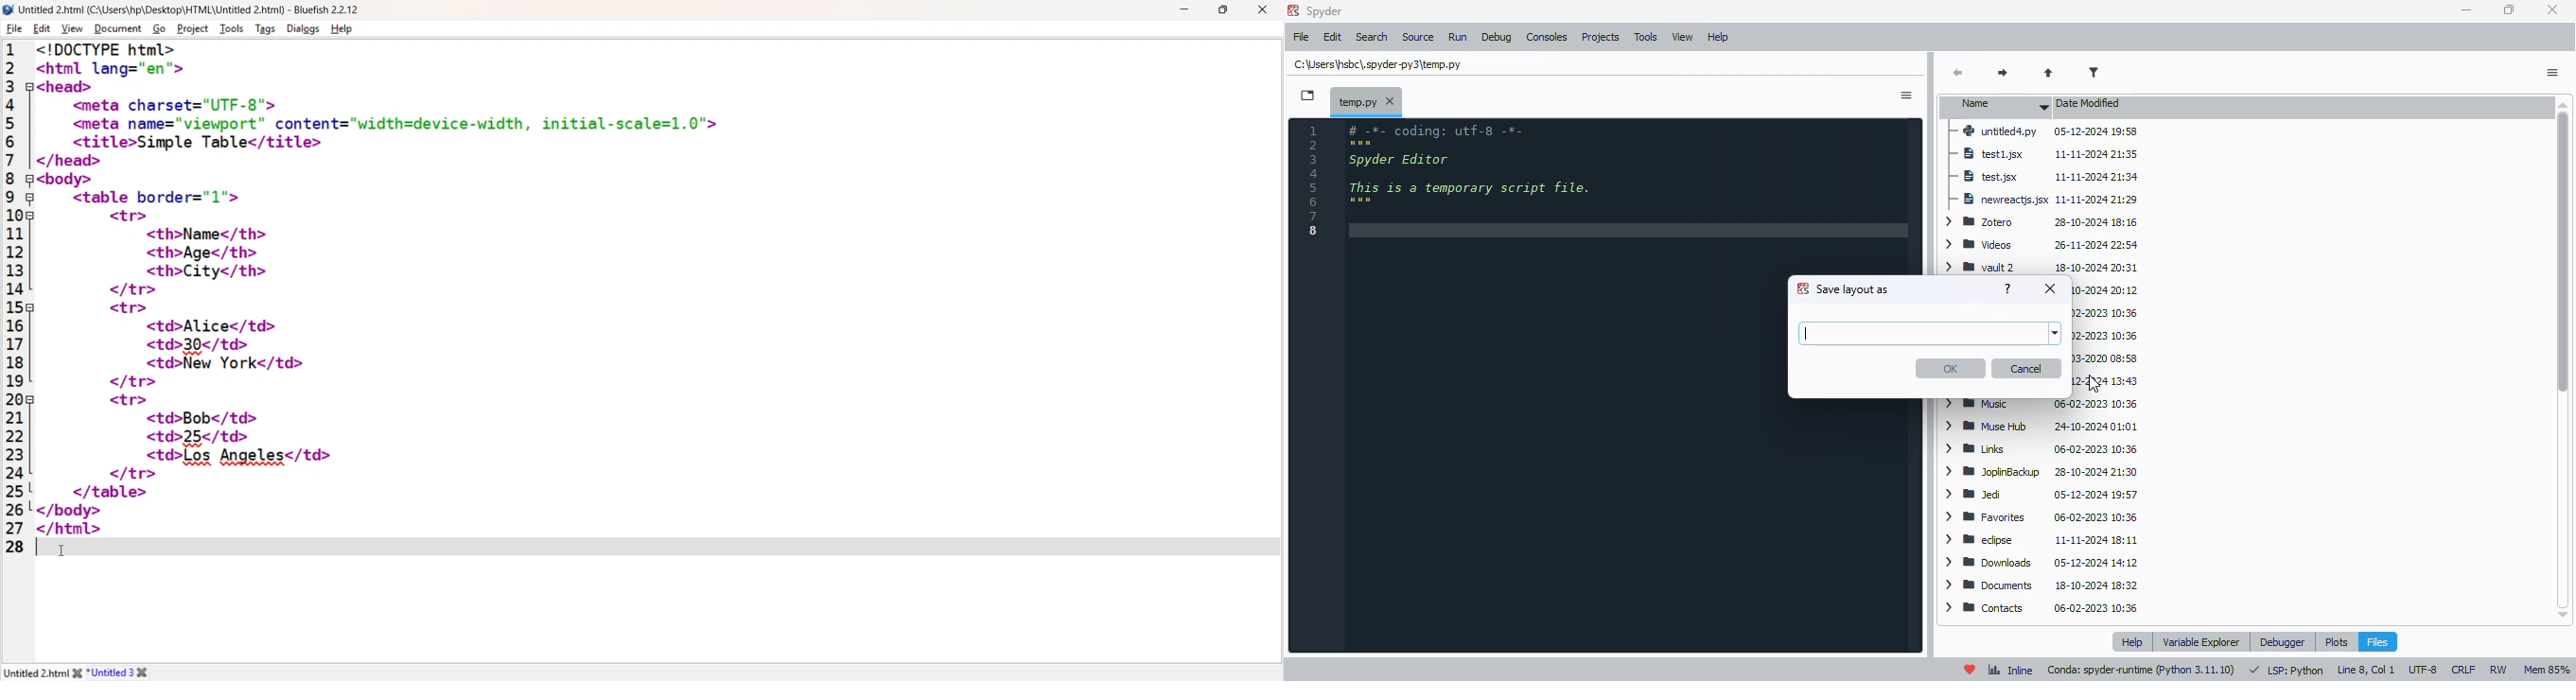 The width and height of the screenshot is (2576, 700). What do you see at coordinates (302, 29) in the screenshot?
I see `Dialogs` at bounding box center [302, 29].